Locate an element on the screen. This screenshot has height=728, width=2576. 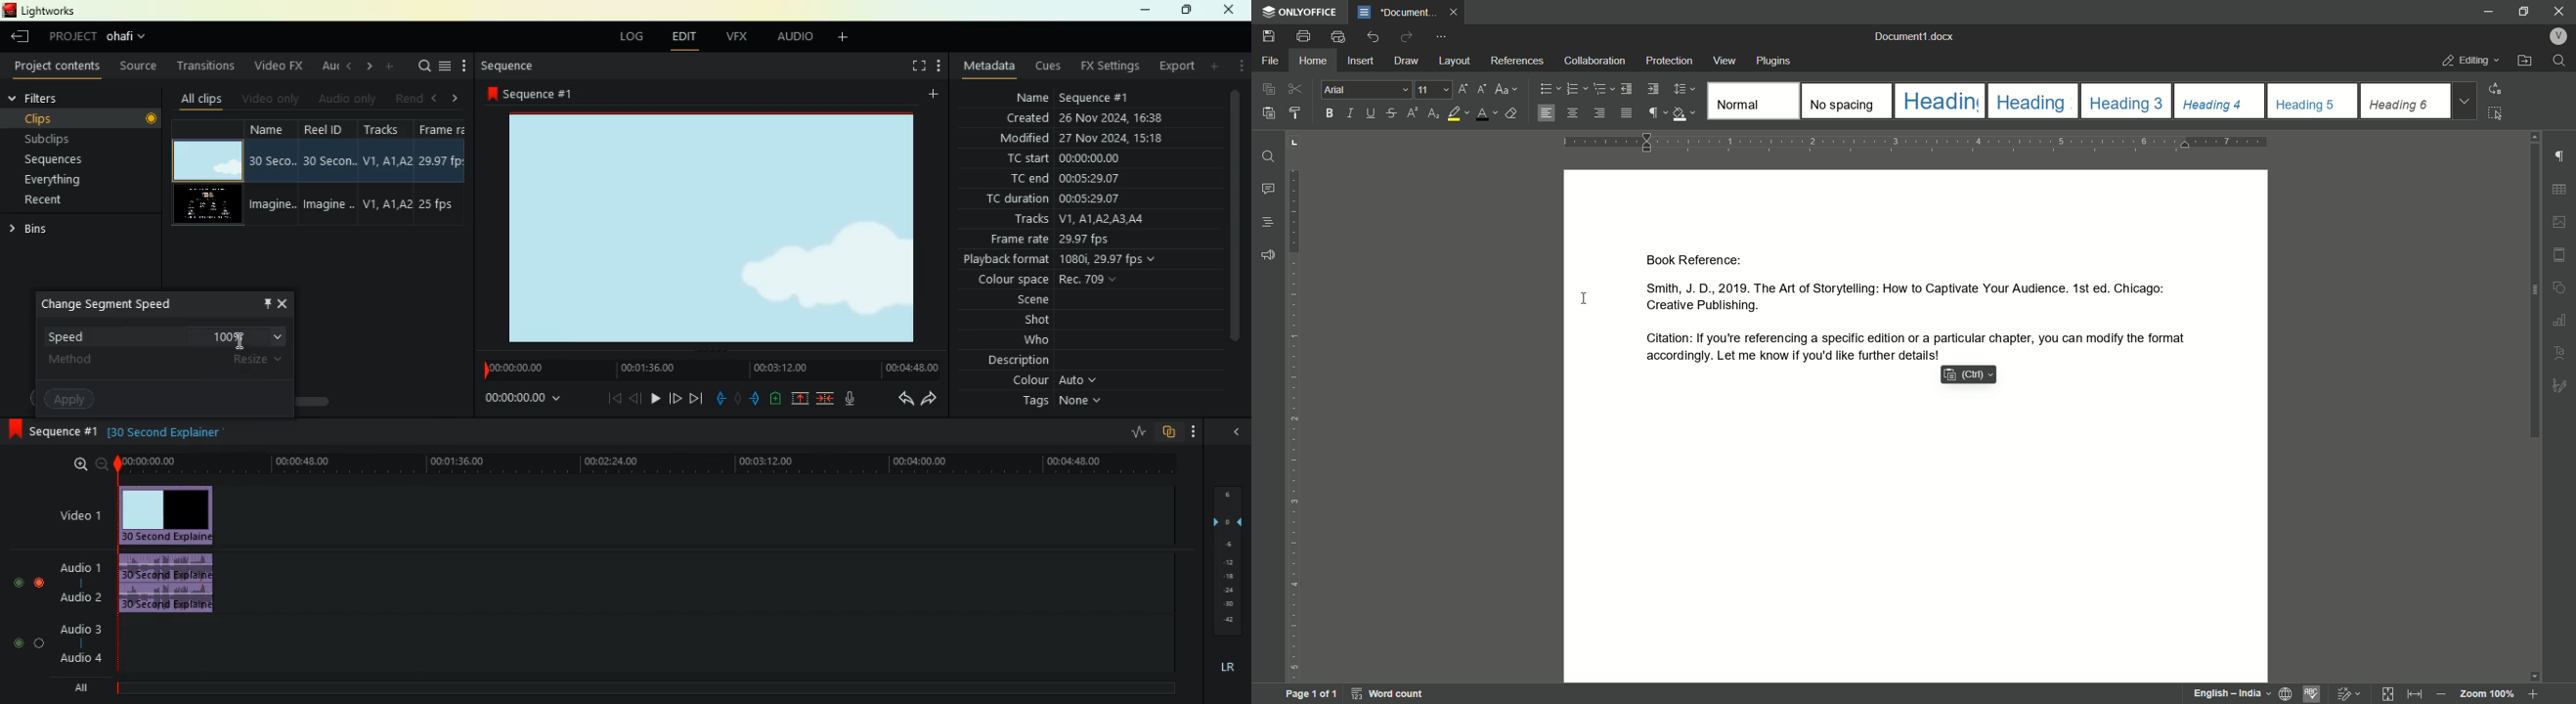
forward is located at coordinates (933, 398).